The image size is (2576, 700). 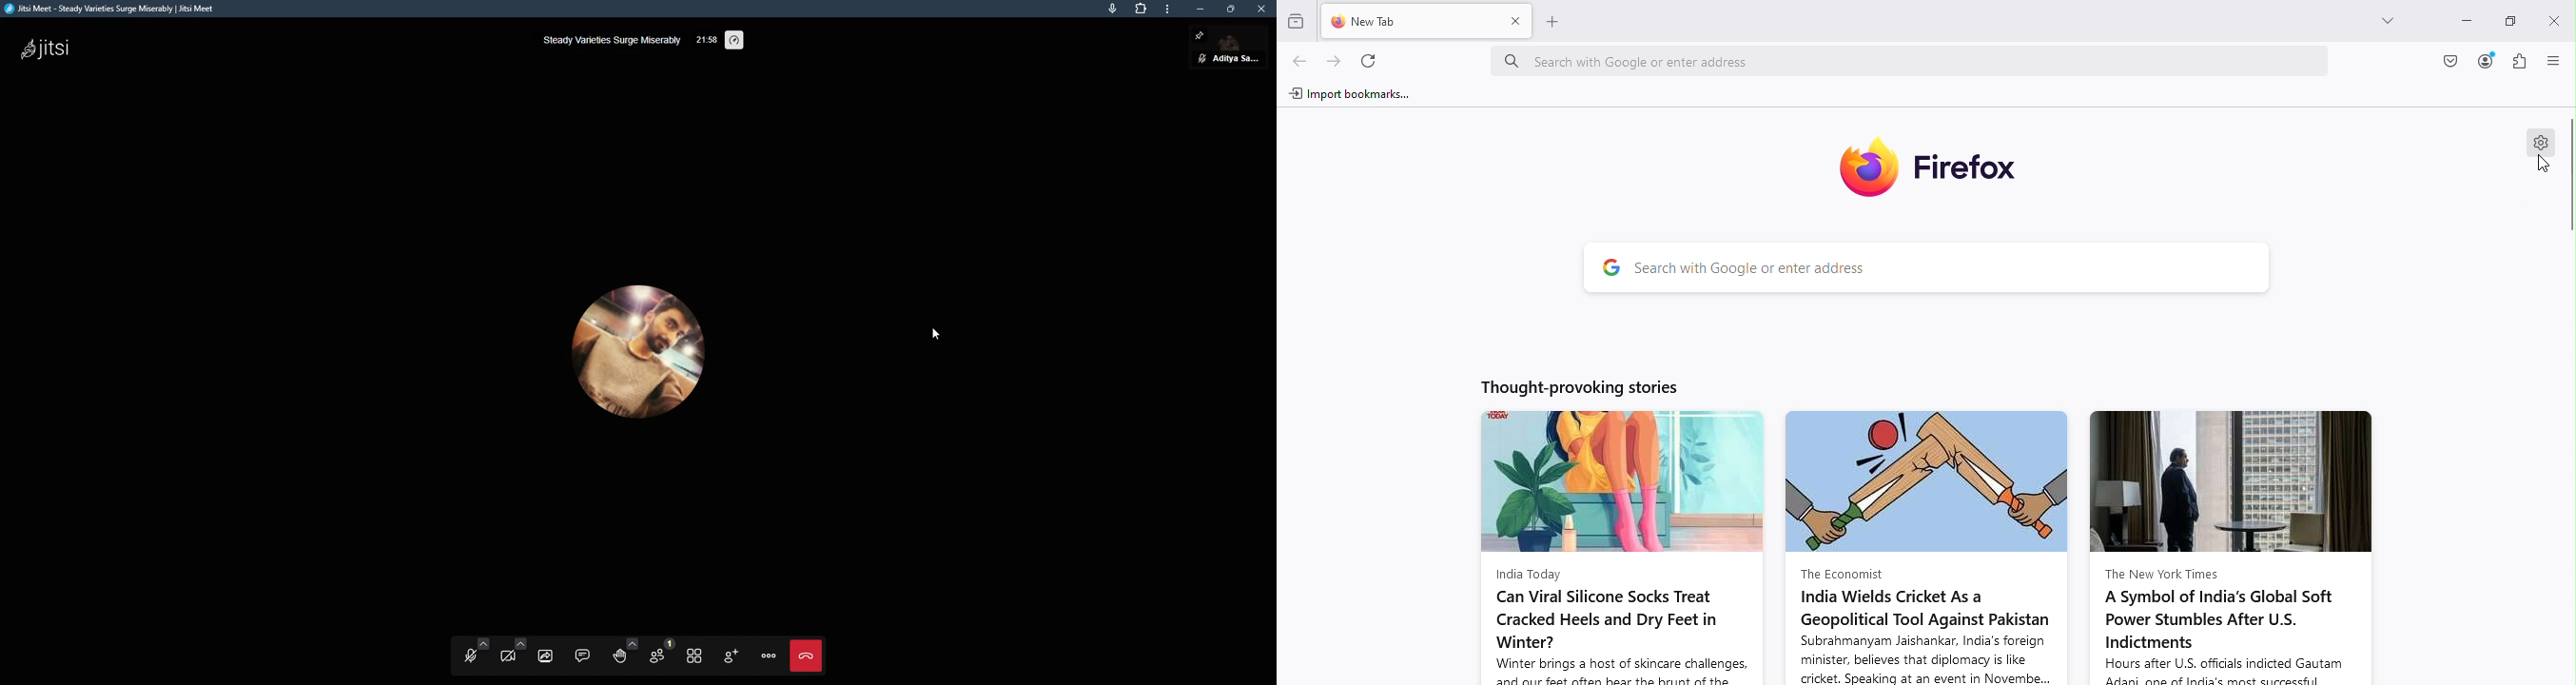 I want to click on news article by economist, so click(x=1929, y=547).